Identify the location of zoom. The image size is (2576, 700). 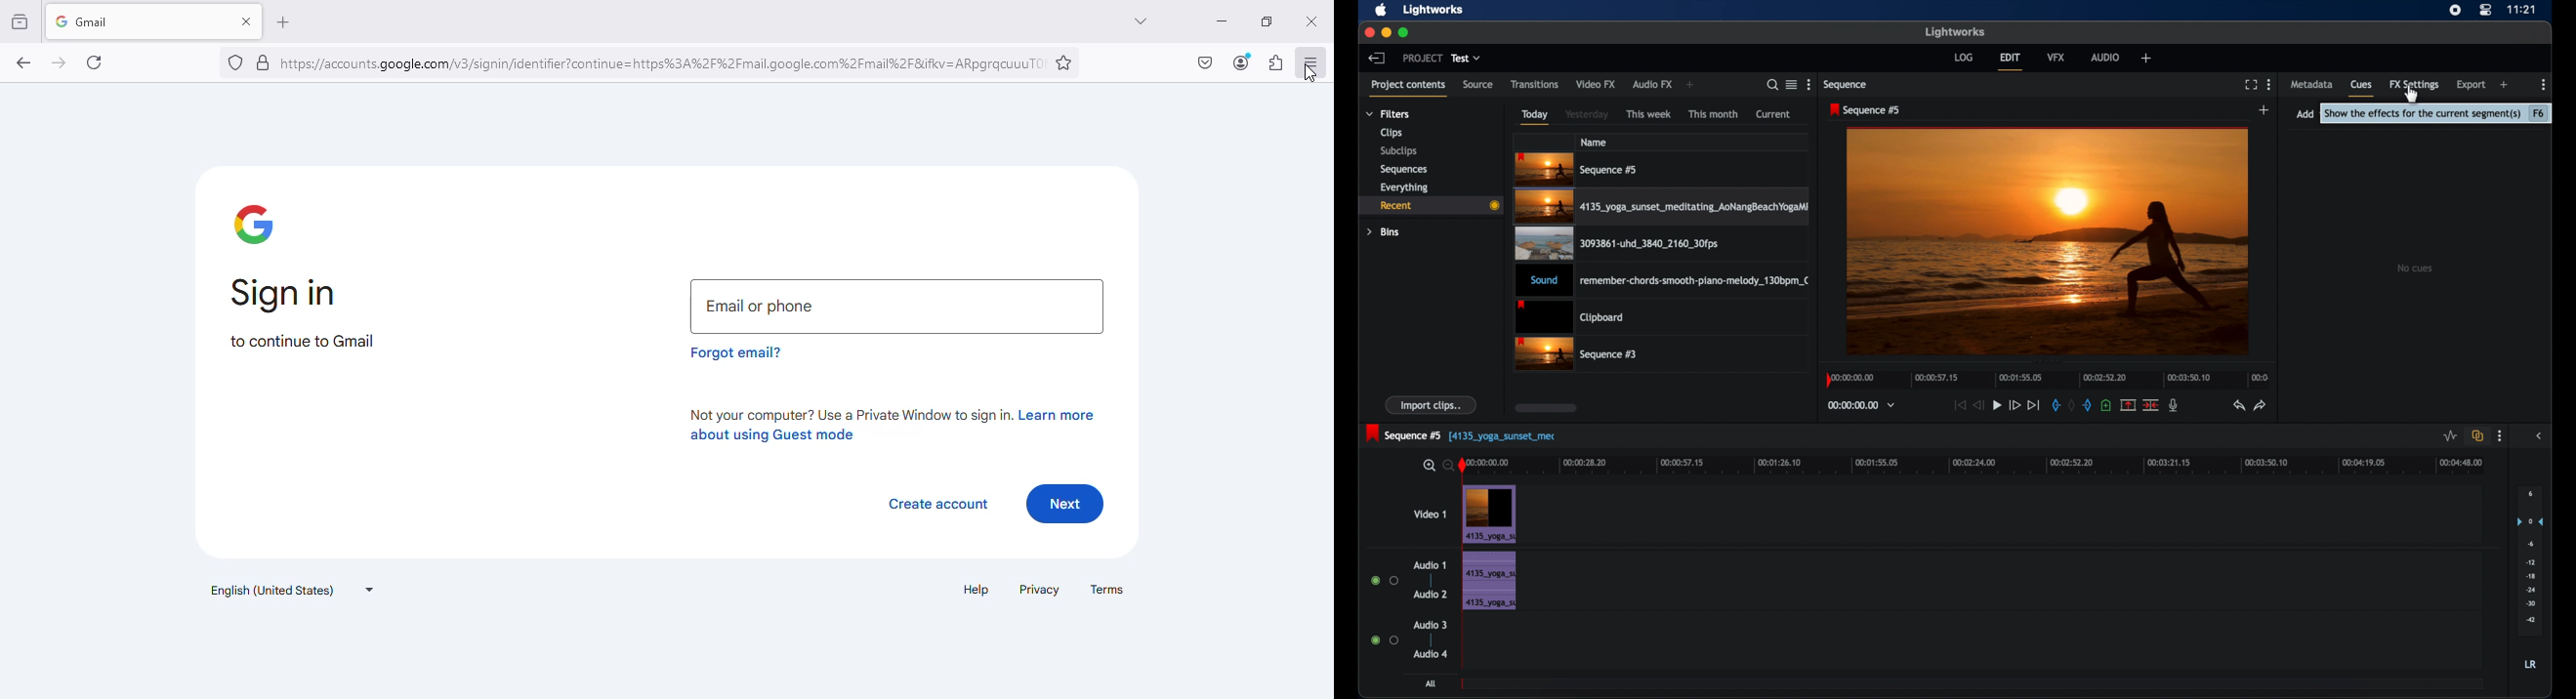
(1435, 466).